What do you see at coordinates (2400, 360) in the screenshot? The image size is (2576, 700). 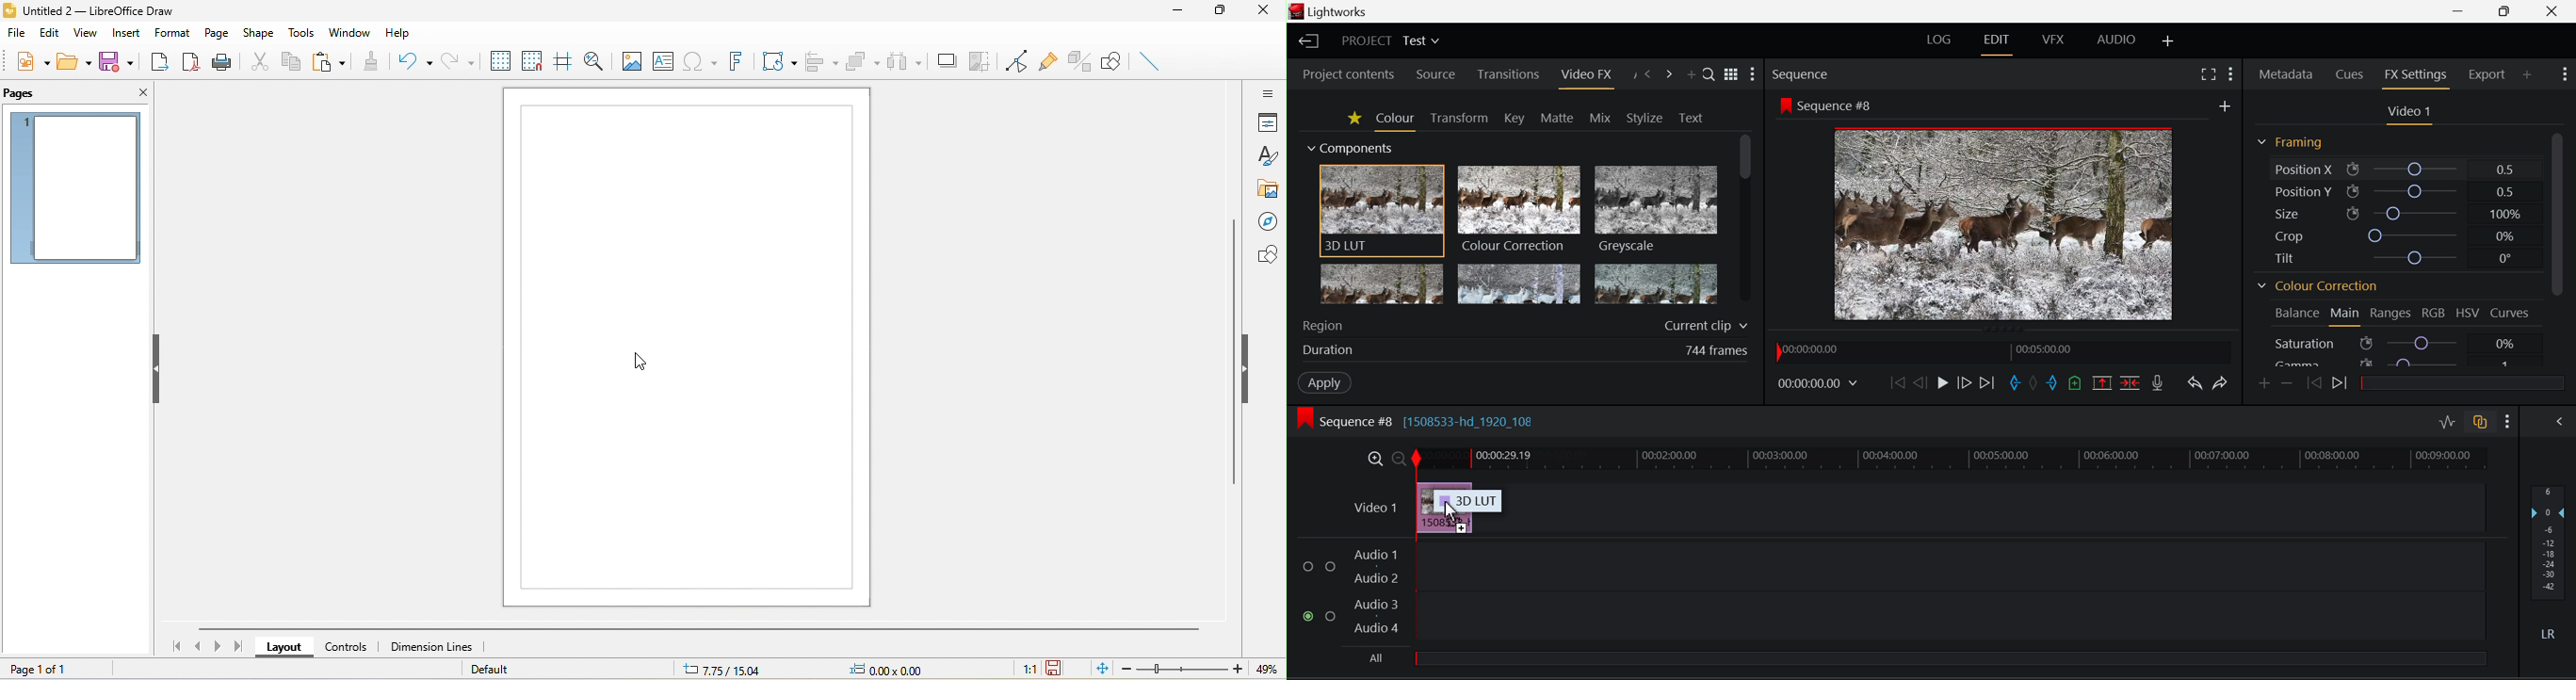 I see `Gamma` at bounding box center [2400, 360].